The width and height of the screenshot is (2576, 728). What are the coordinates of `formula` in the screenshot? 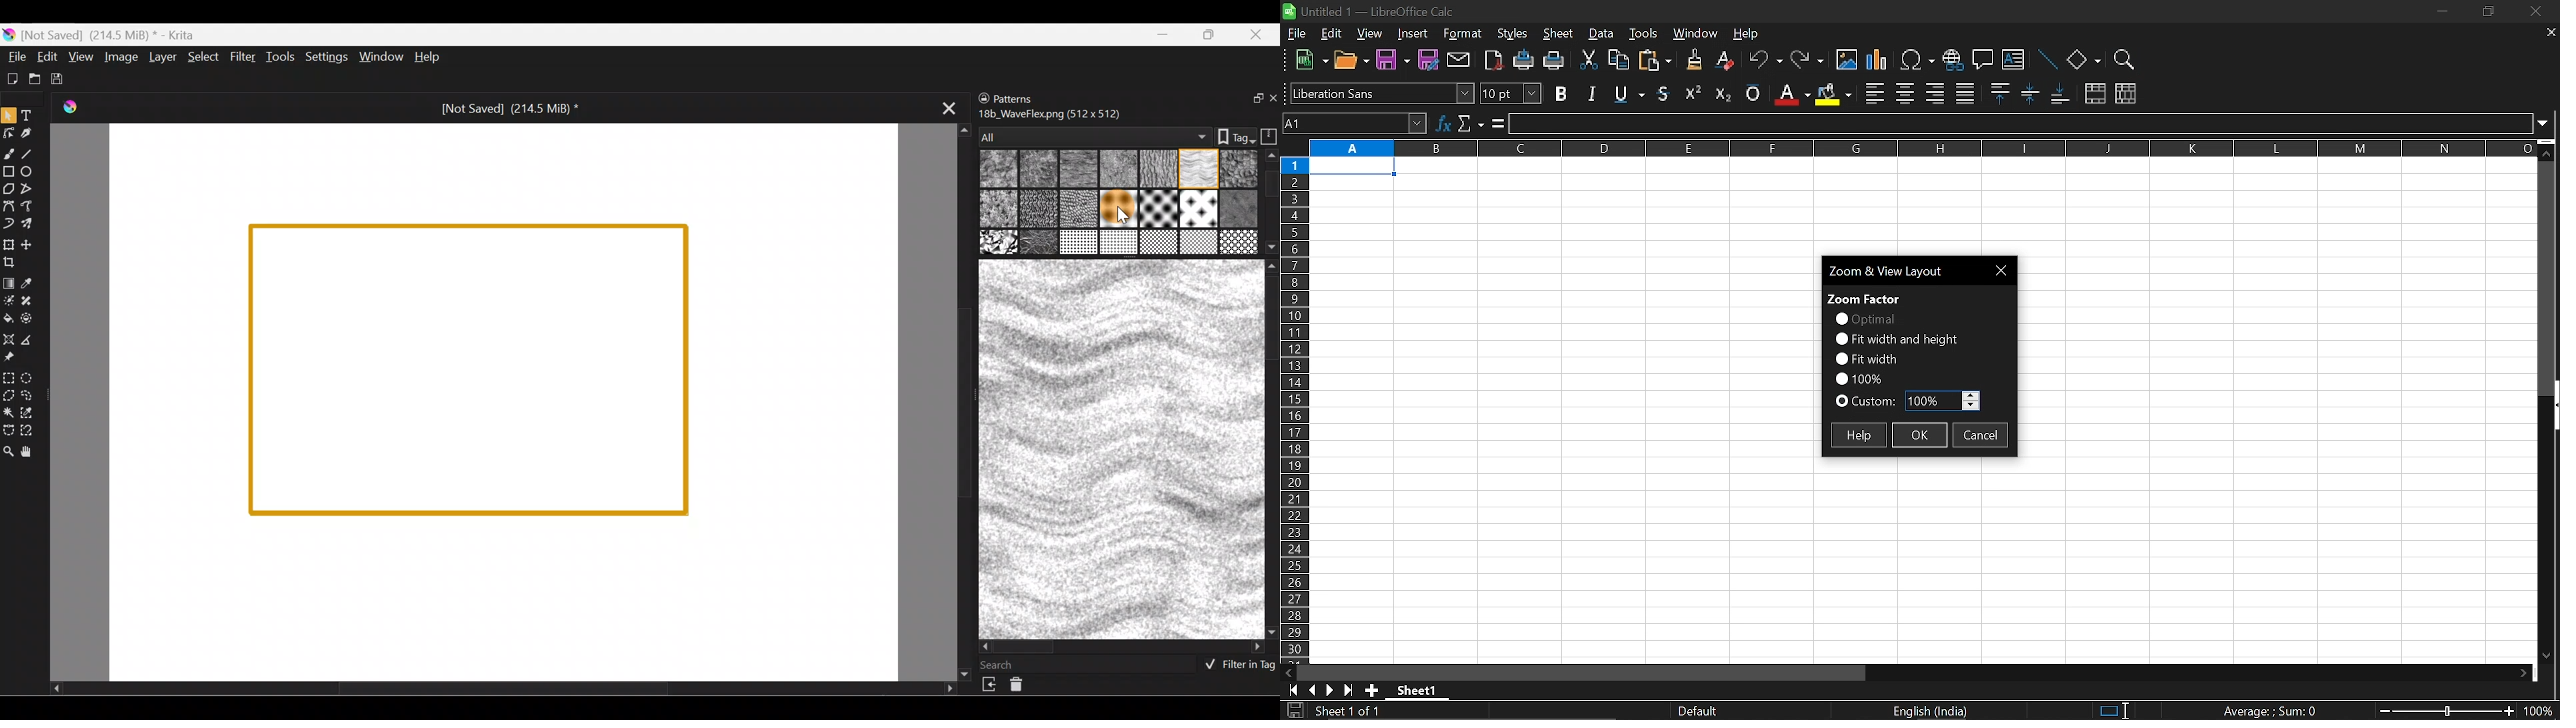 It's located at (1496, 124).